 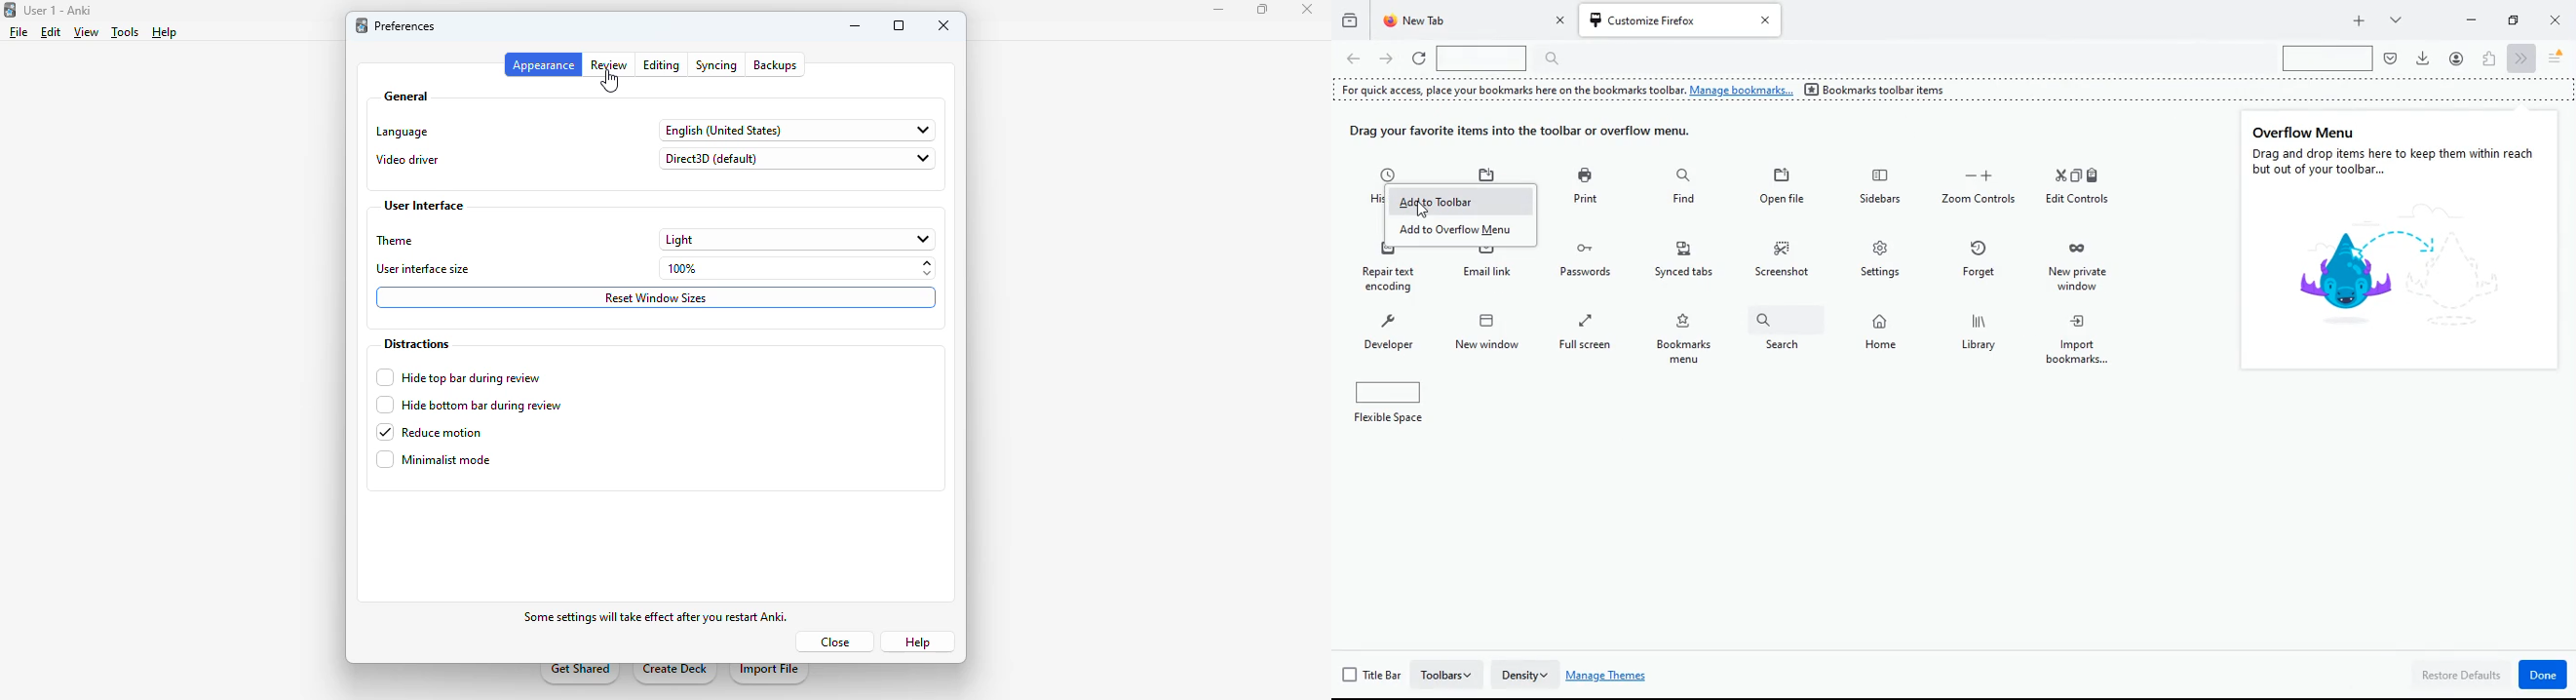 I want to click on language, so click(x=403, y=132).